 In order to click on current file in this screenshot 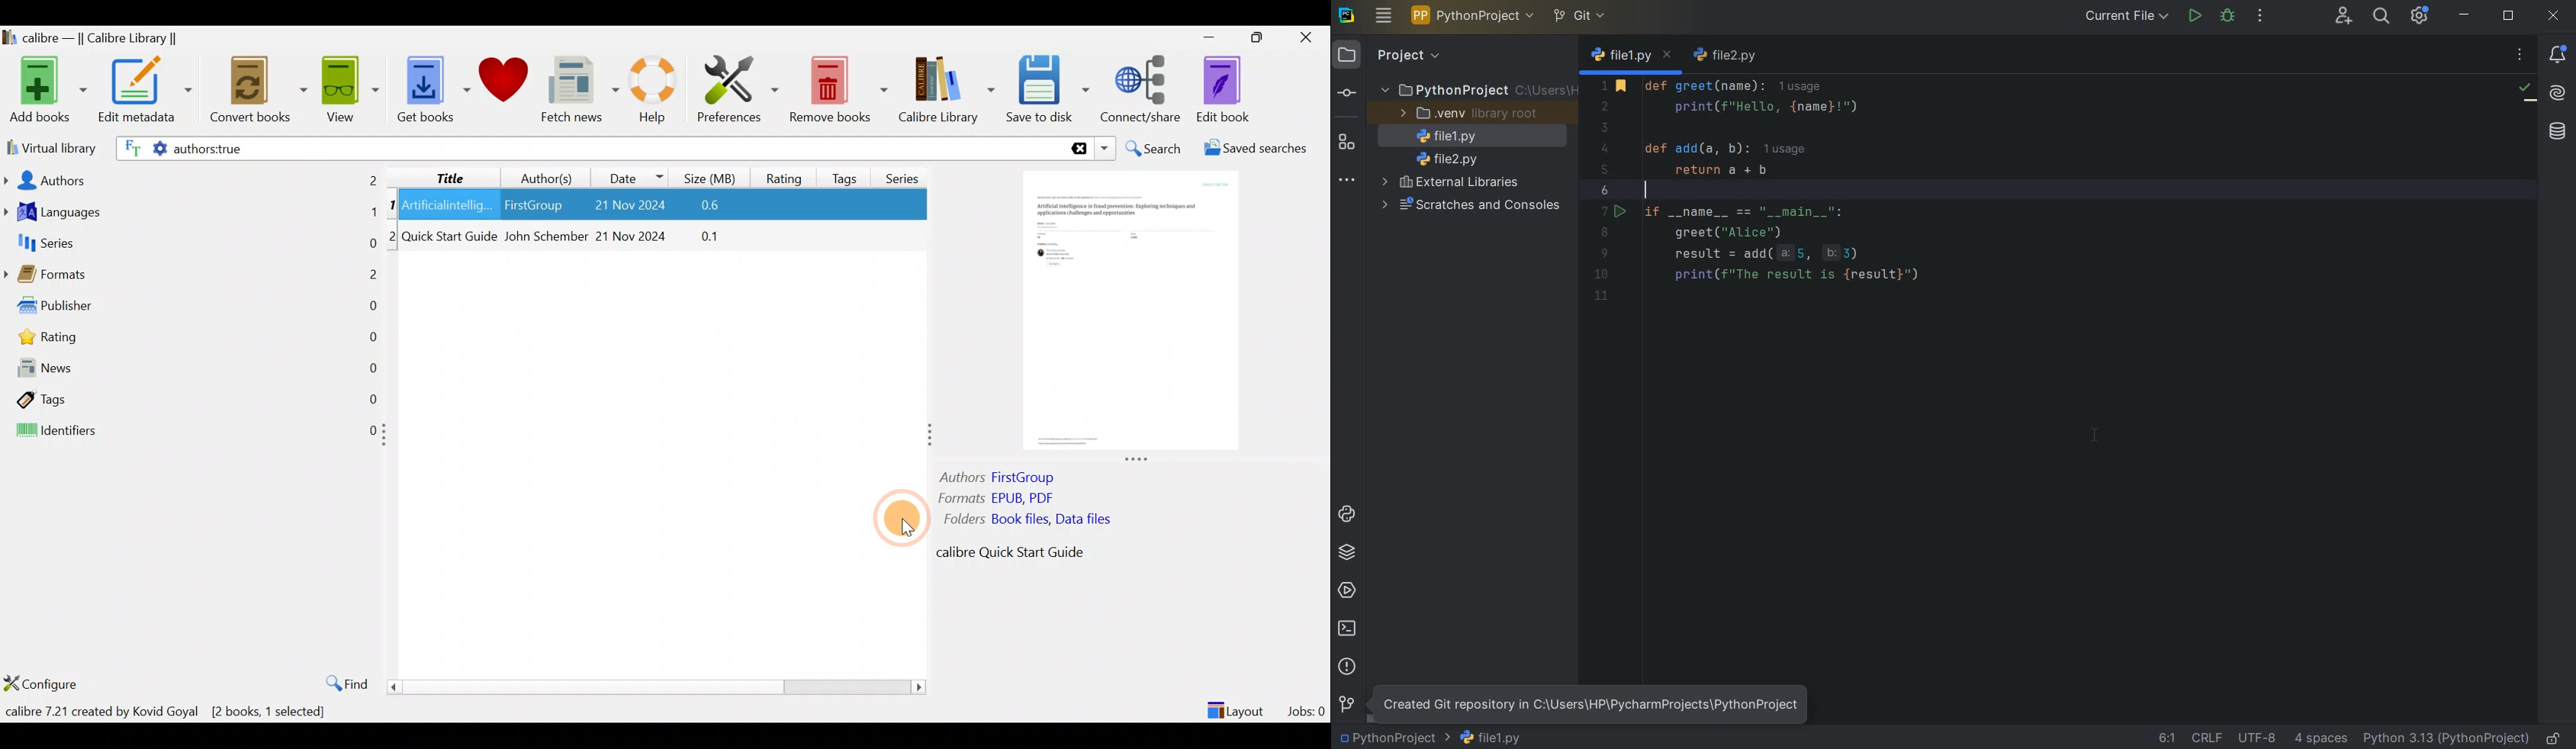, I will do `click(2123, 18)`.